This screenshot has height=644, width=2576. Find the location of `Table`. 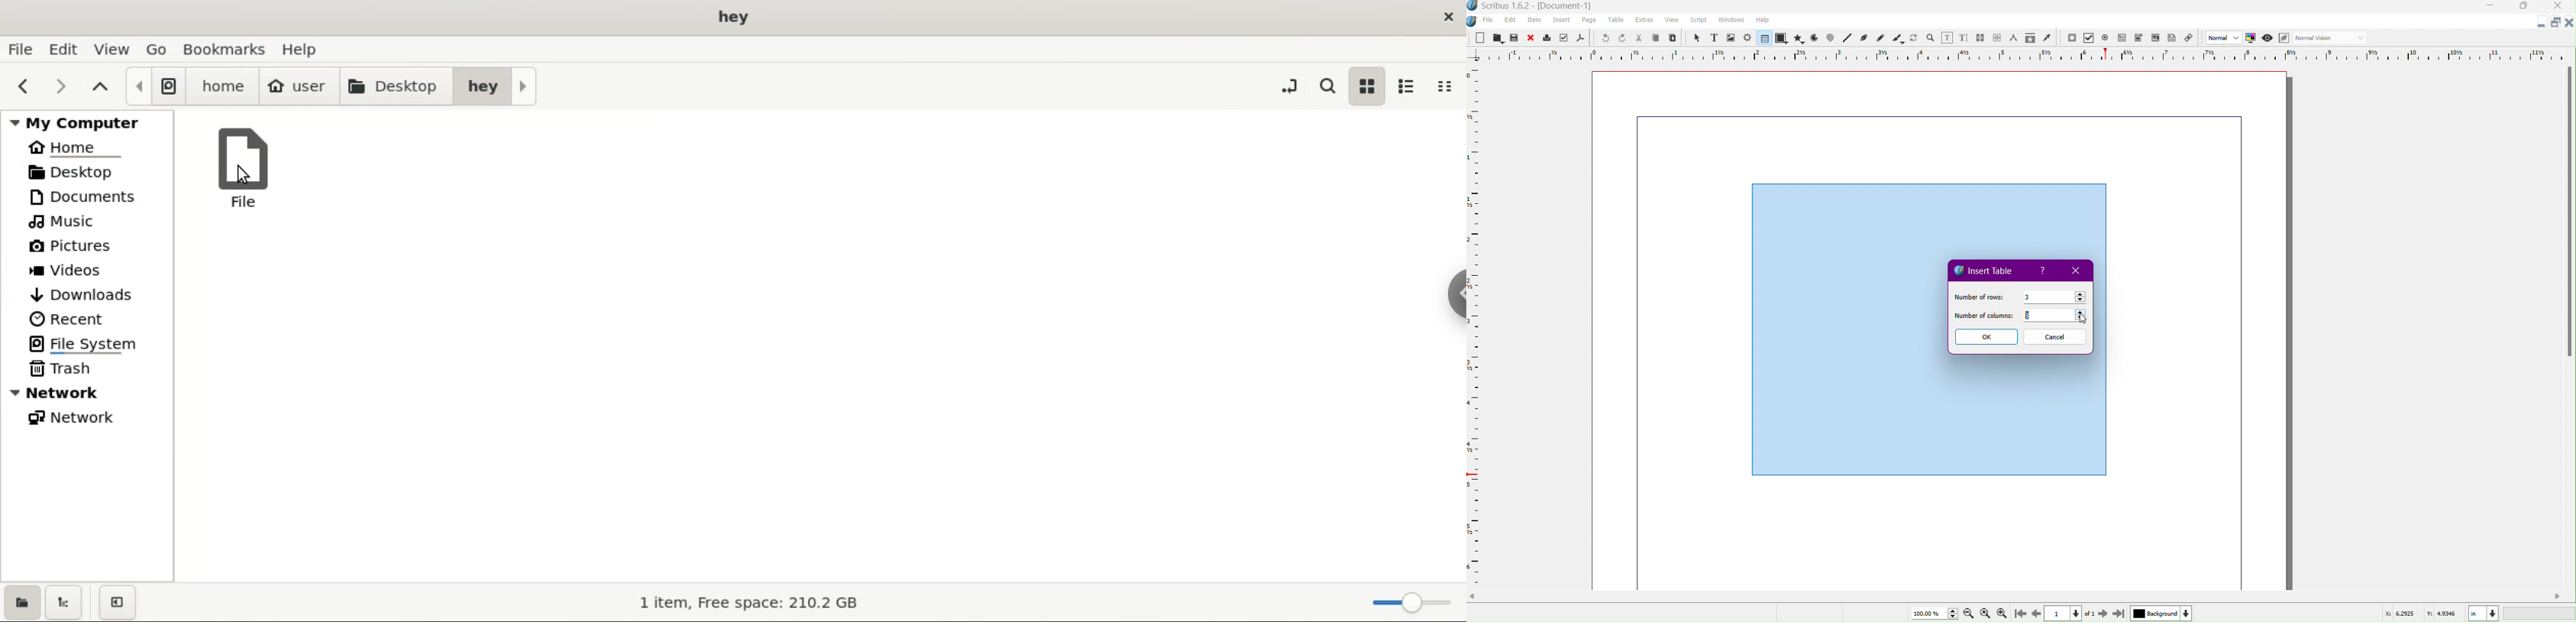

Table is located at coordinates (1763, 38).